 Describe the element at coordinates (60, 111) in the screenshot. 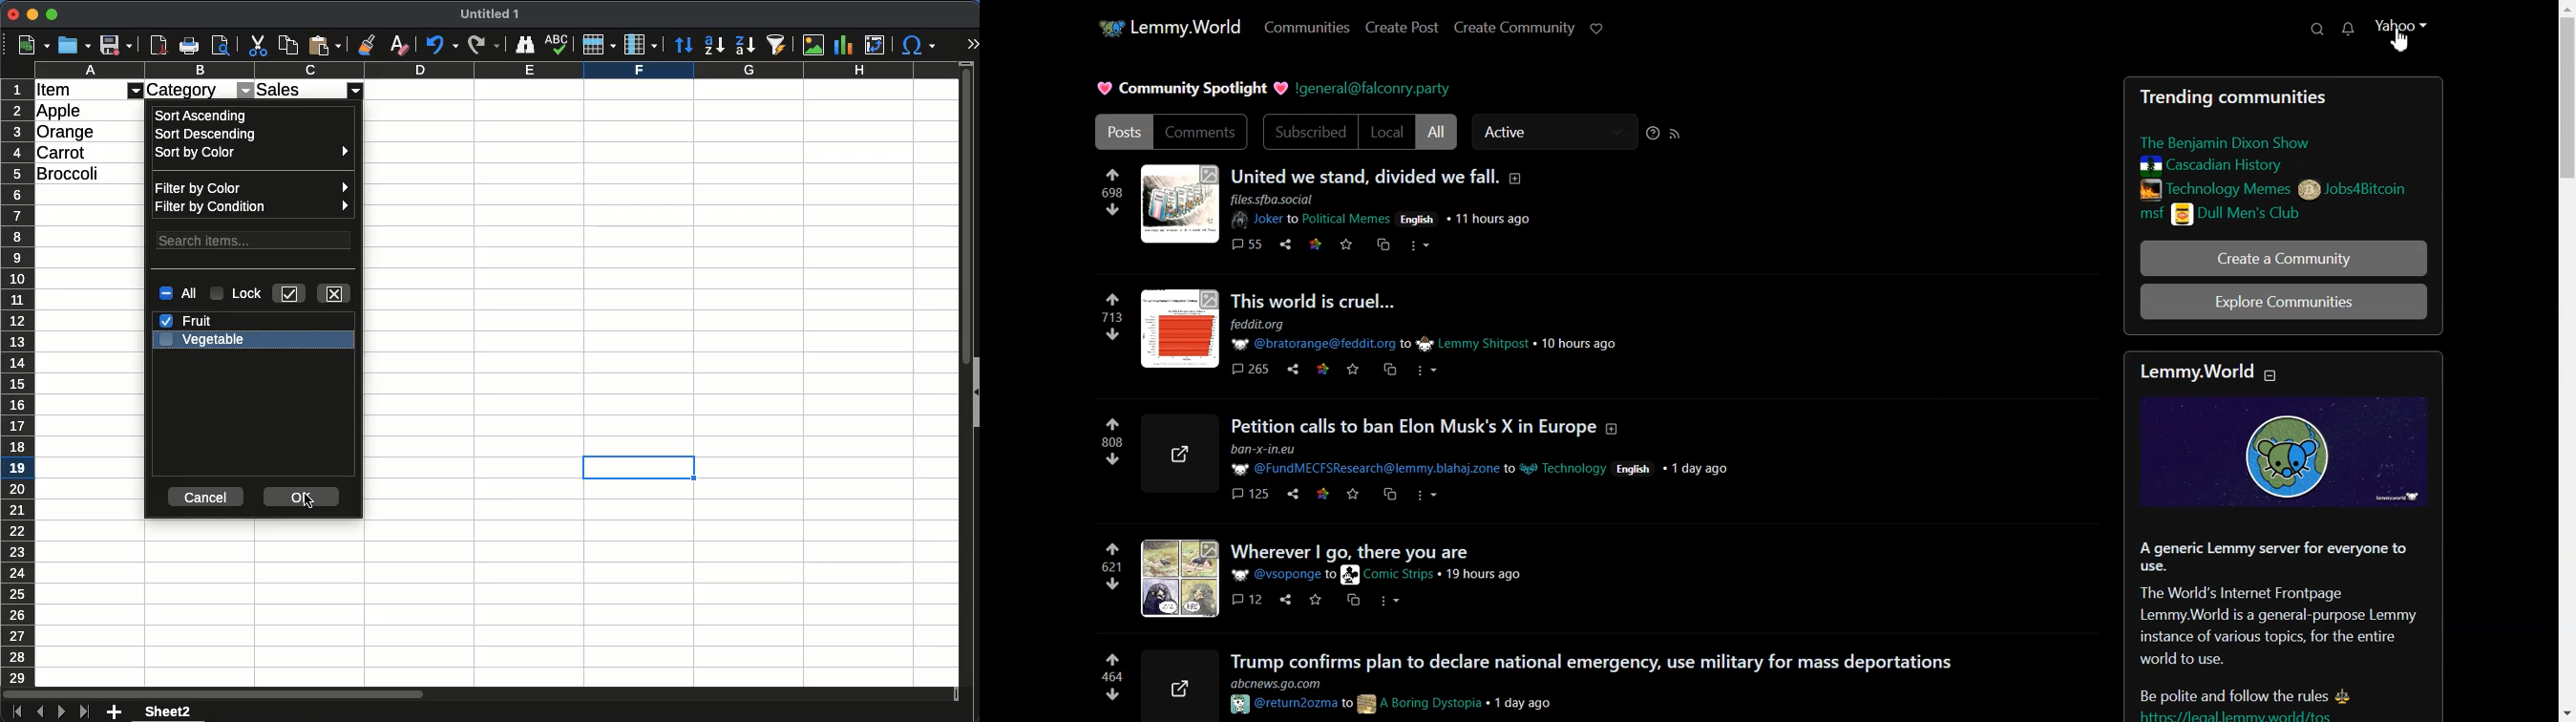

I see `apple` at that location.